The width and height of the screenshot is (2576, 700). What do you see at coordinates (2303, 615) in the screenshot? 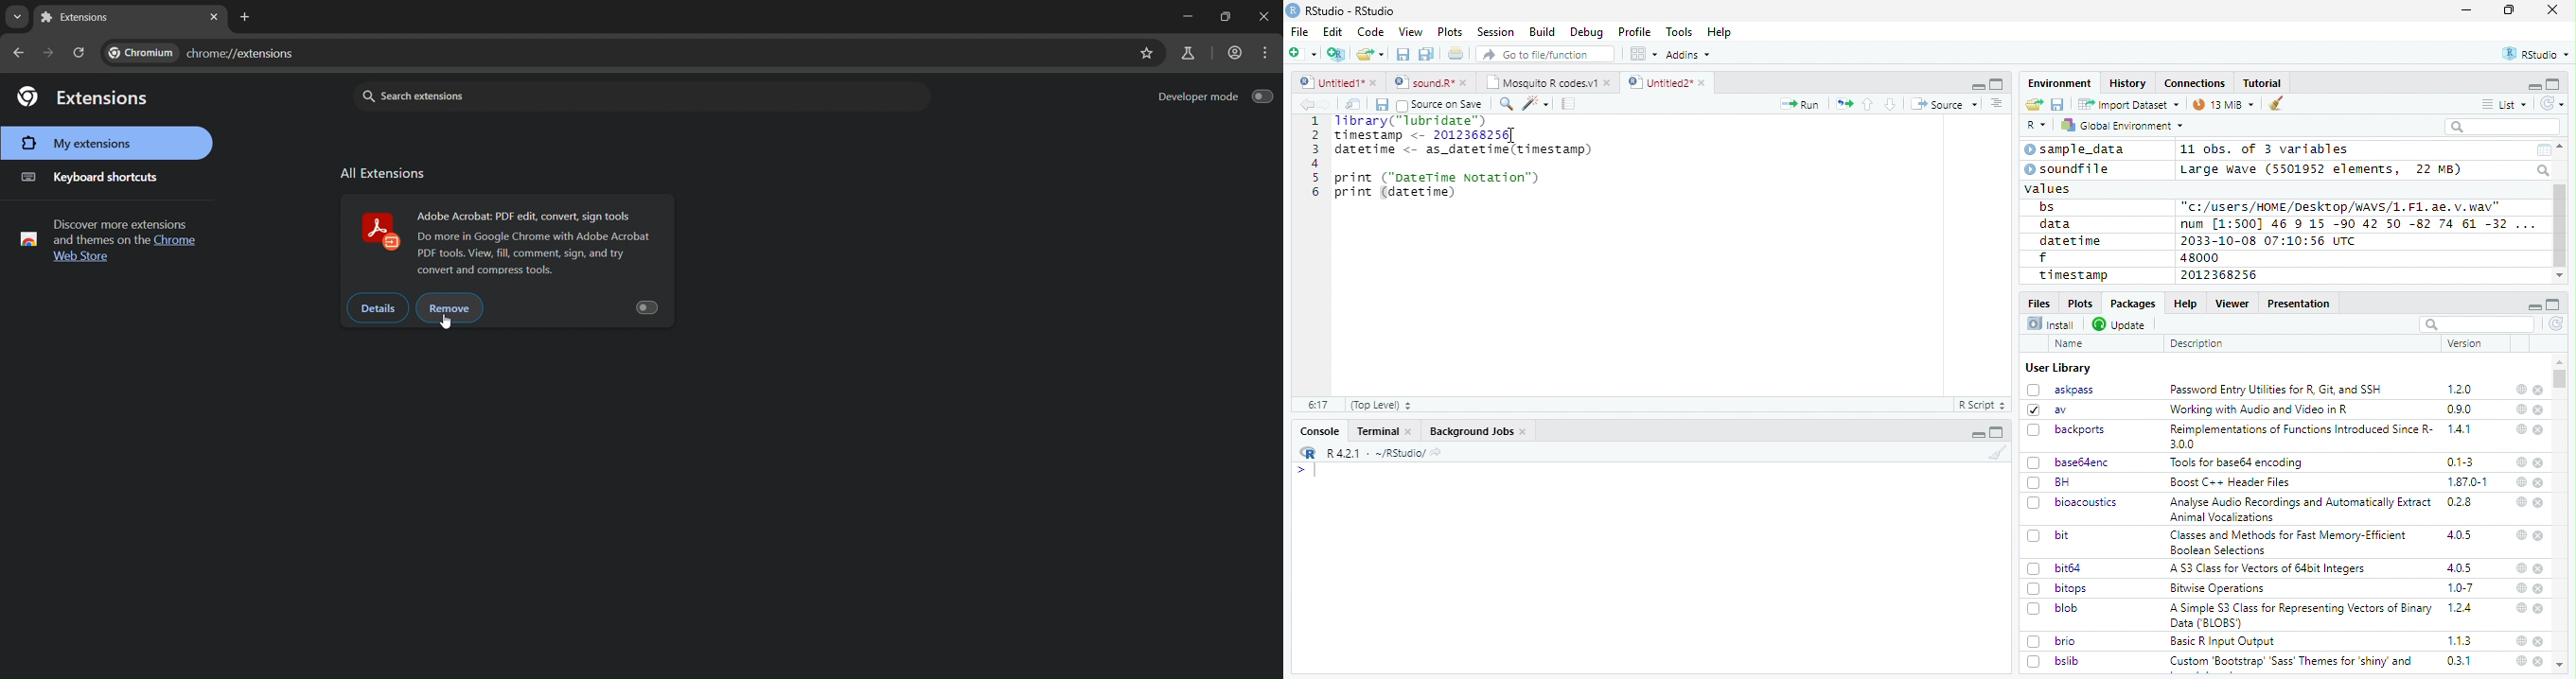
I see `A Simple S3 Class for Representing Vectors of Binary
Data (BLOBS)` at bounding box center [2303, 615].